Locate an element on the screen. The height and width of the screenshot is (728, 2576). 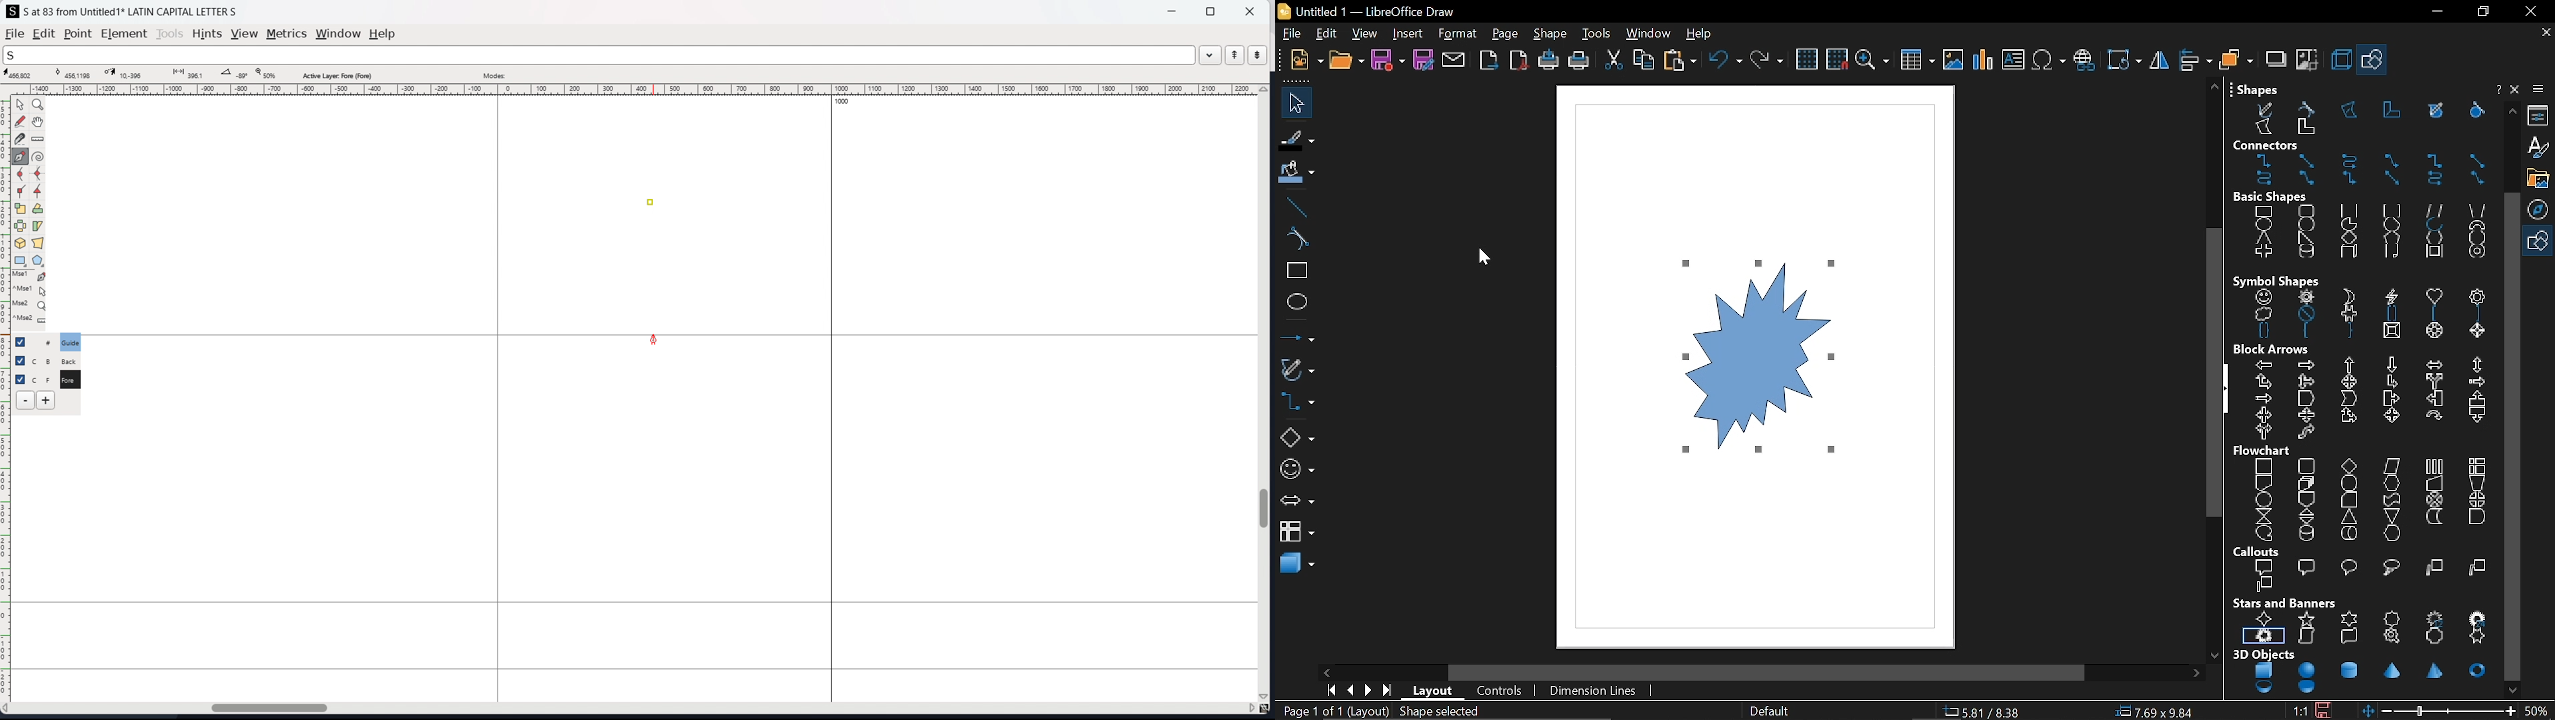
Horizontal scroll bar is located at coordinates (1771, 671).